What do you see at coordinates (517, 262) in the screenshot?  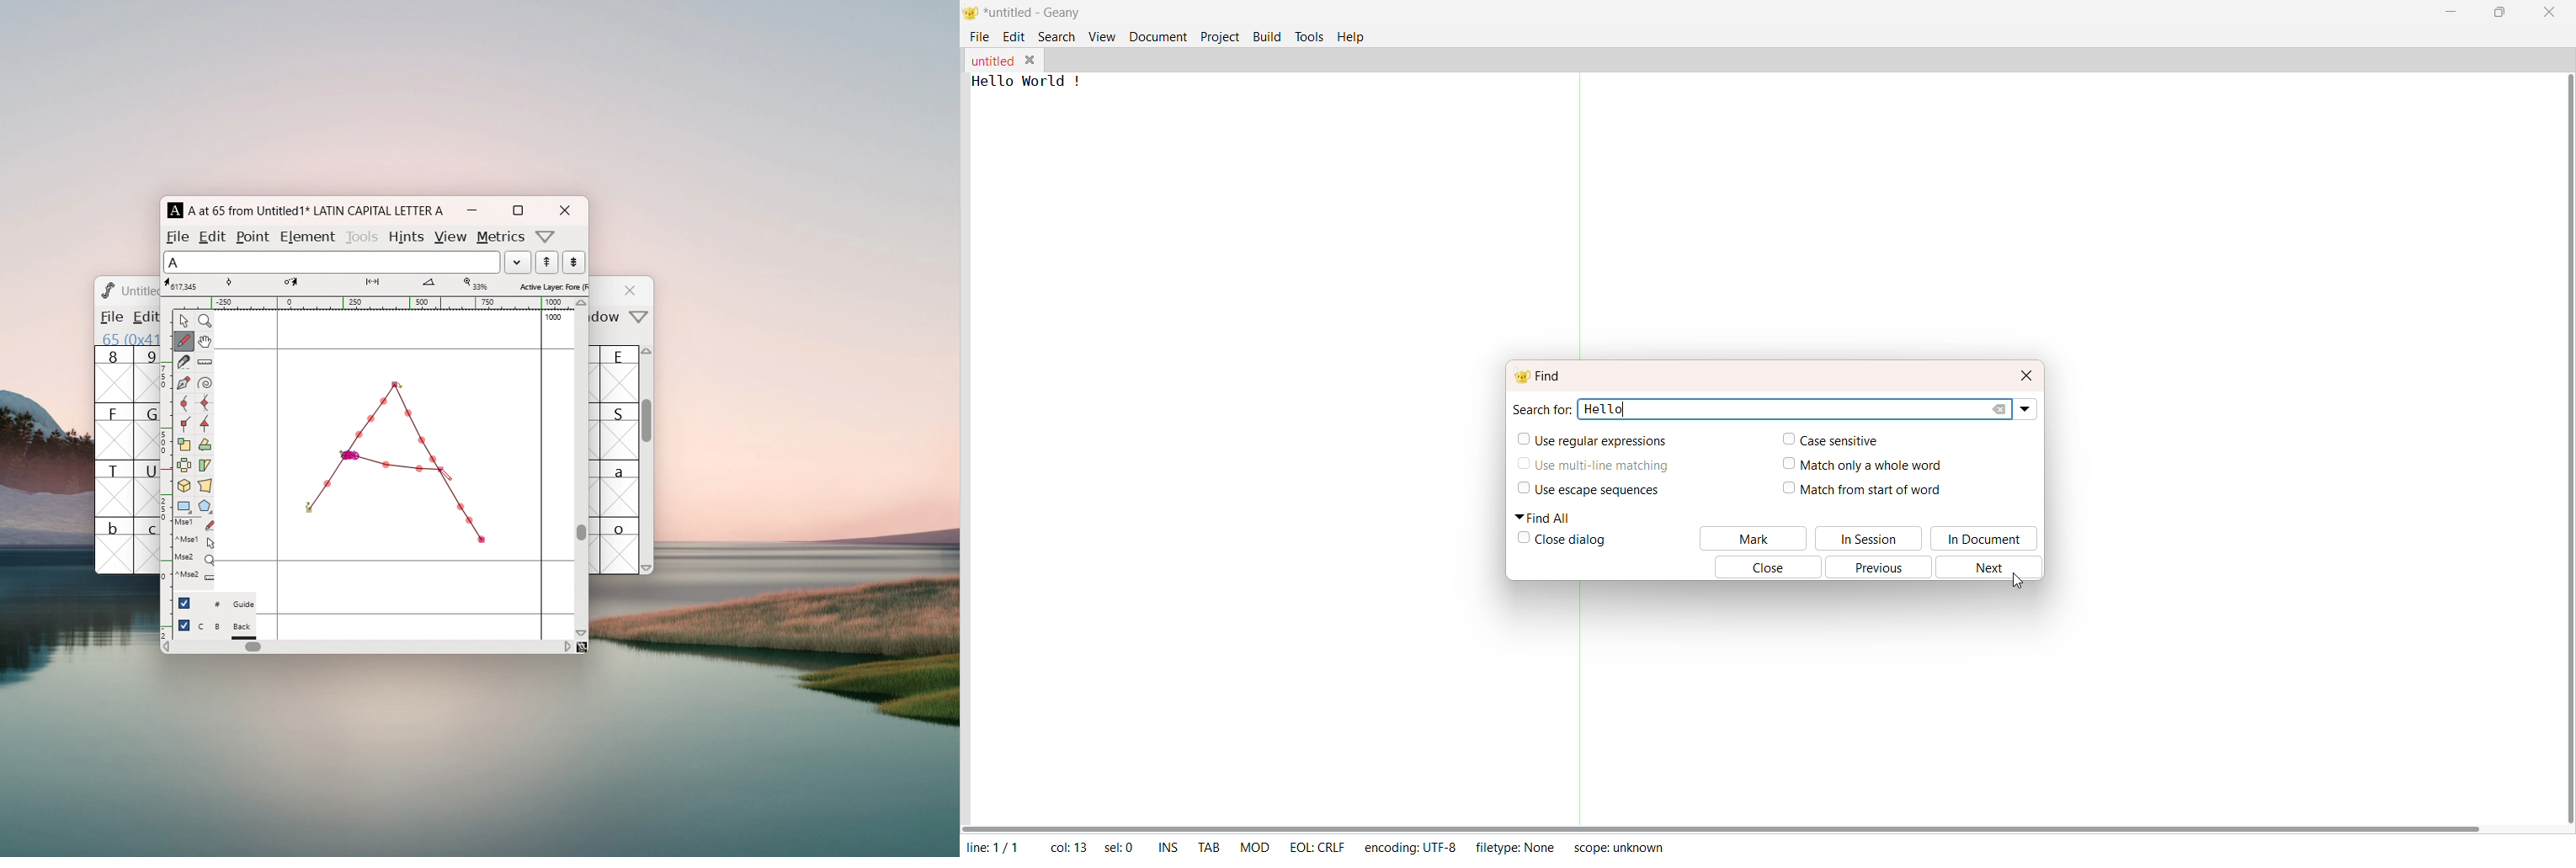 I see `load word list` at bounding box center [517, 262].